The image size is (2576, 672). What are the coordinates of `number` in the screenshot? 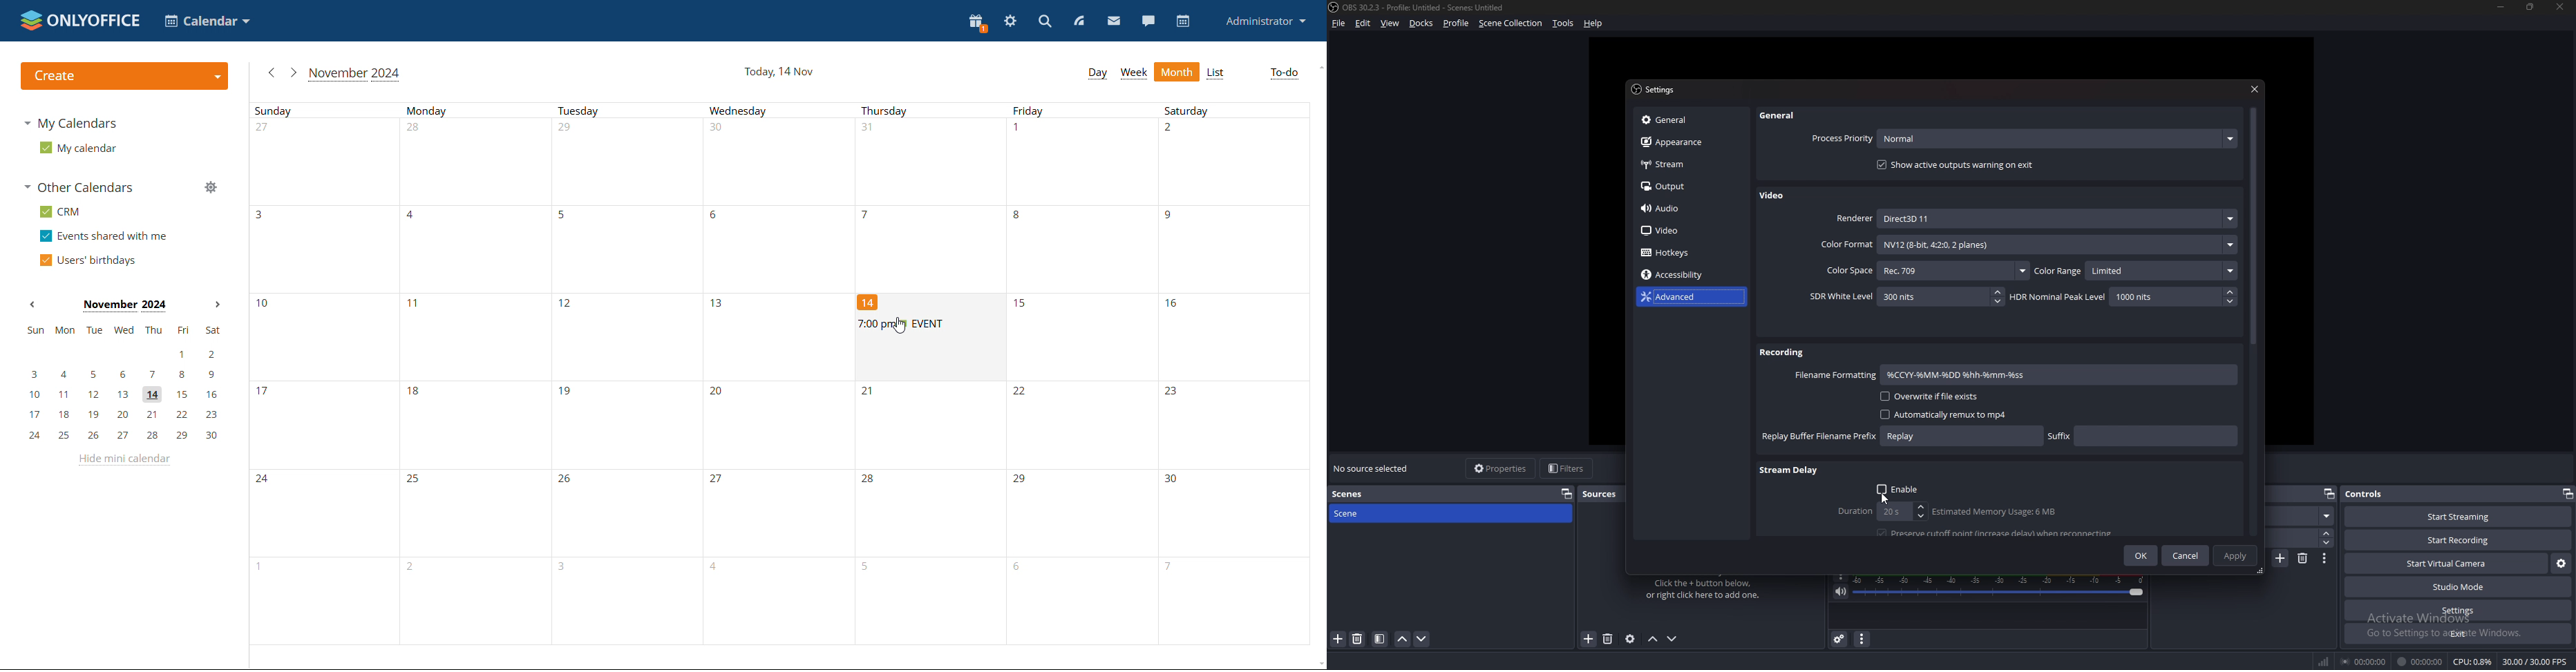 It's located at (569, 393).